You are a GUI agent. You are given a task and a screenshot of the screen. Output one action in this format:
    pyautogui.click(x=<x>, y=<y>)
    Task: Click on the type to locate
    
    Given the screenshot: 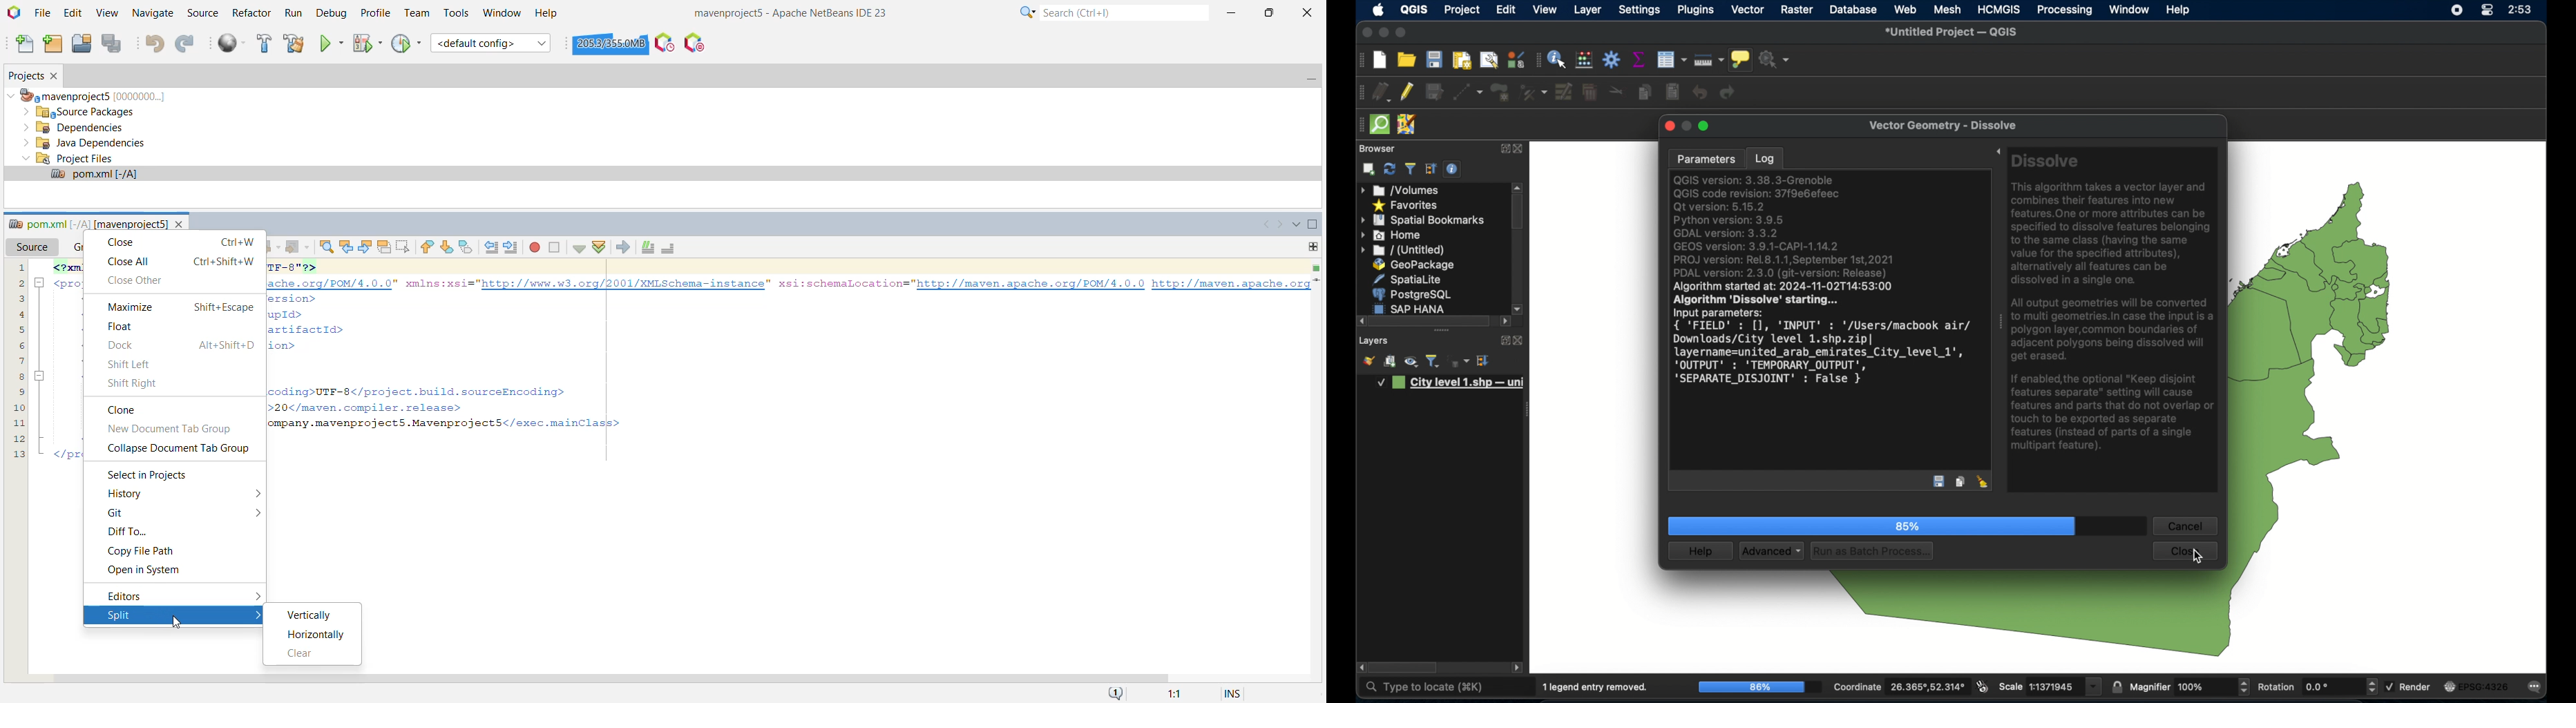 What is the action you would take?
    pyautogui.click(x=1423, y=687)
    